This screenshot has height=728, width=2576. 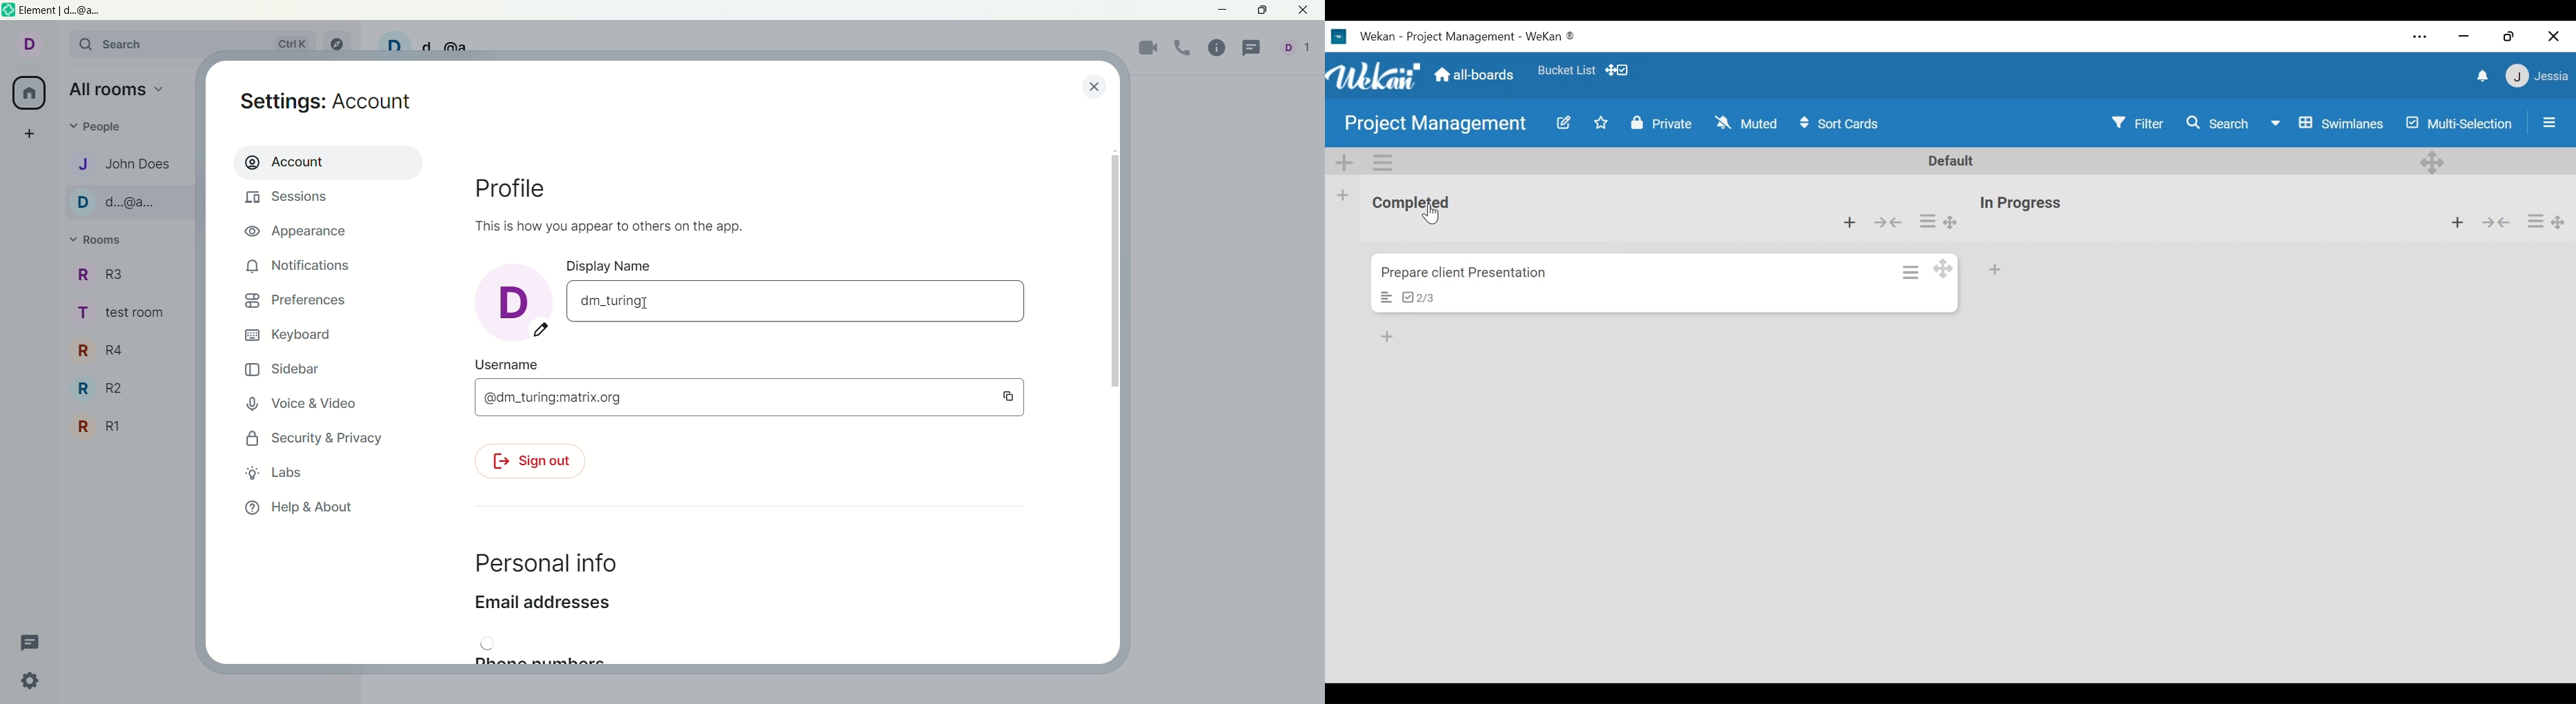 I want to click on Add list, so click(x=1343, y=195).